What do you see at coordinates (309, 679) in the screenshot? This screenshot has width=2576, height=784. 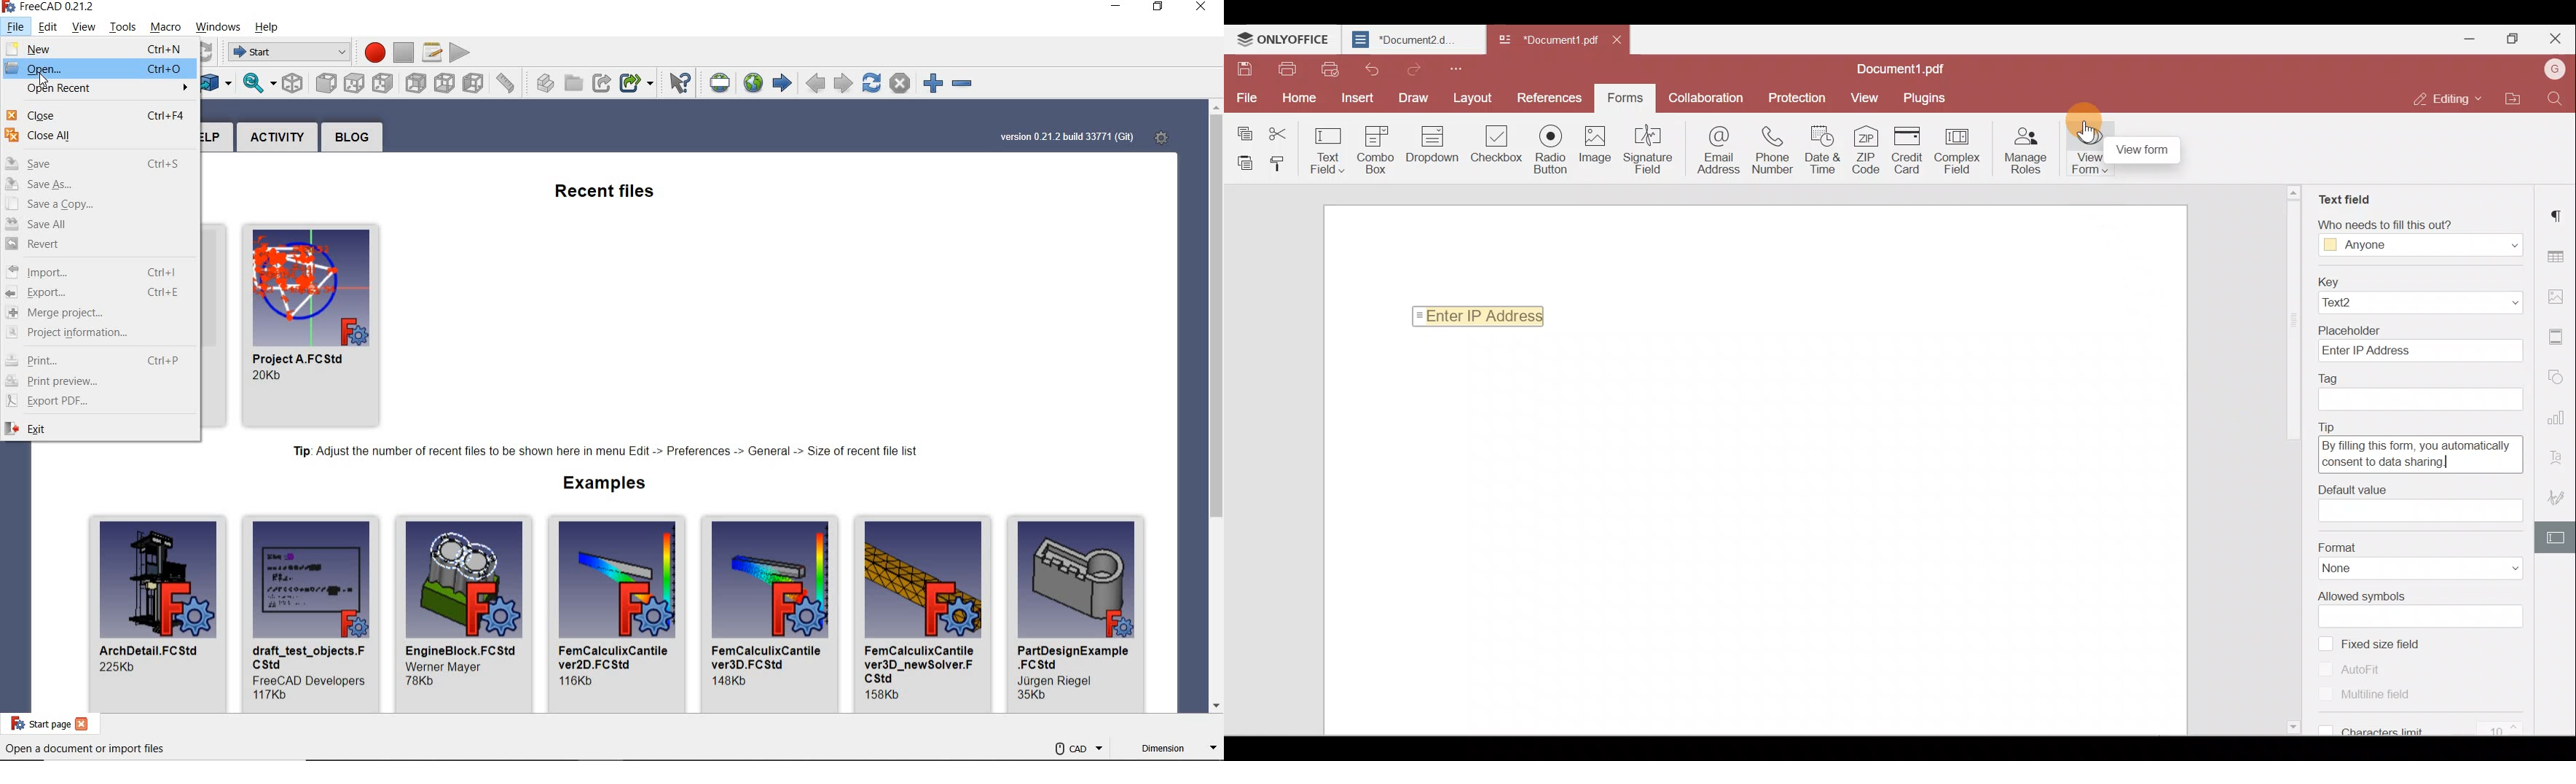 I see `dev name` at bounding box center [309, 679].